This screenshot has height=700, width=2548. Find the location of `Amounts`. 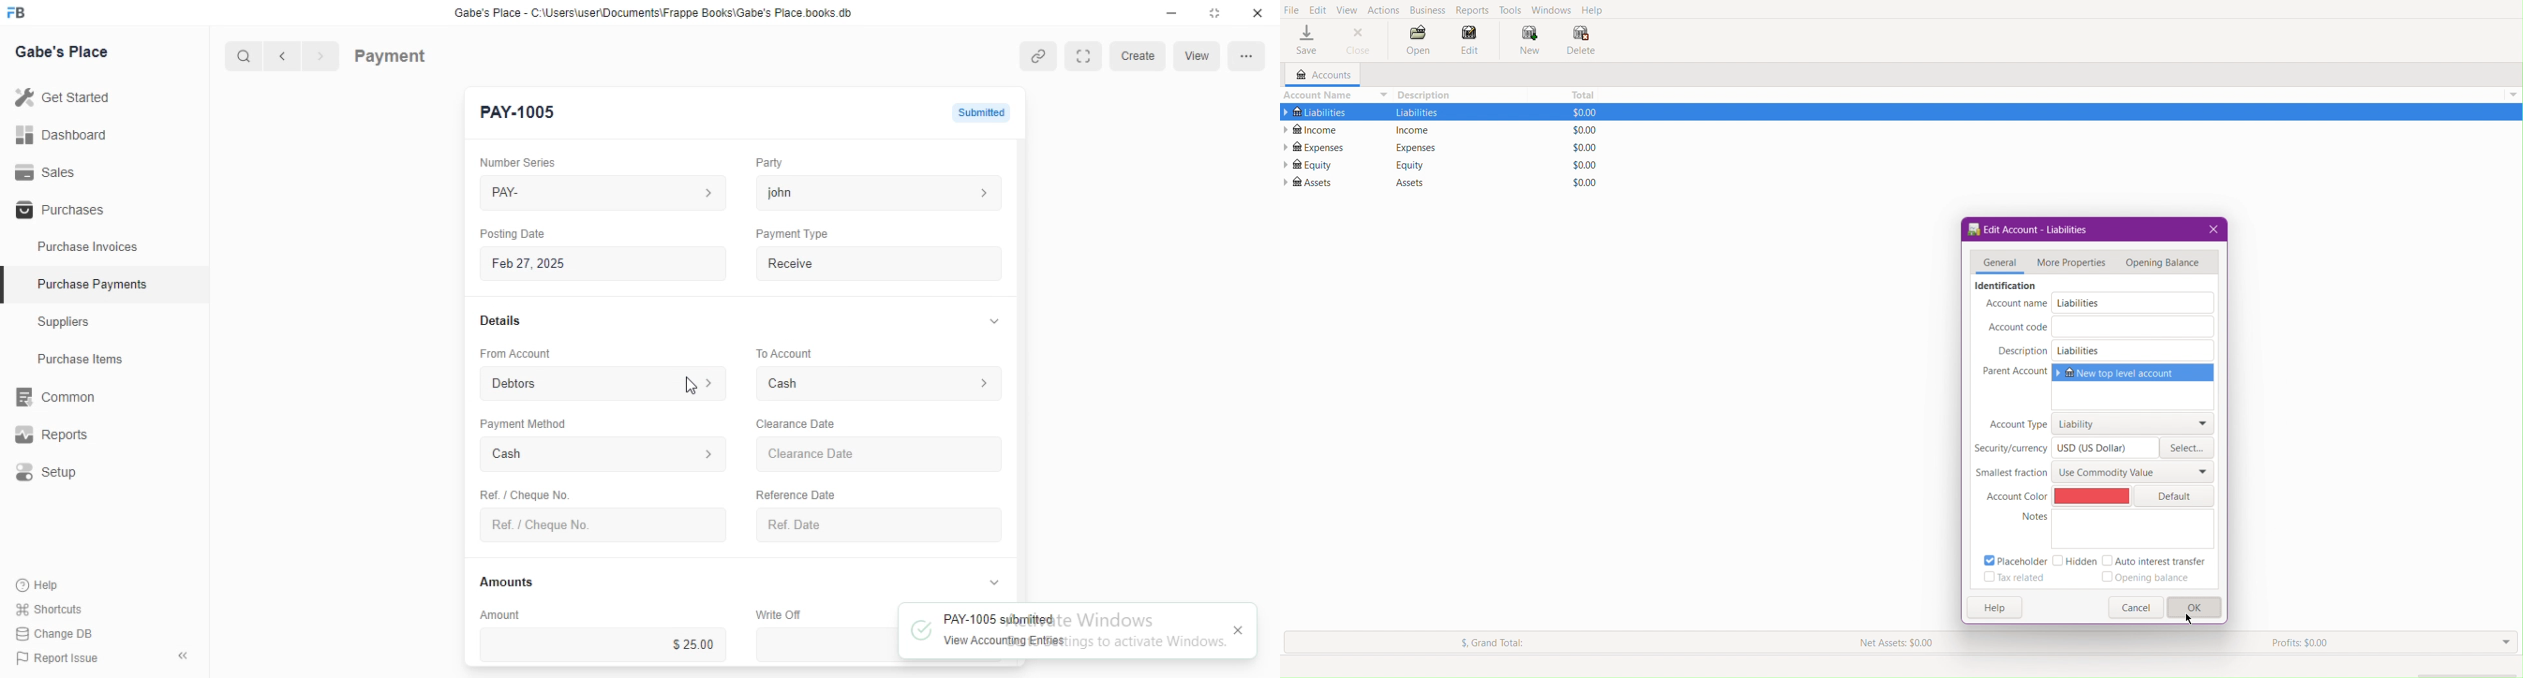

Amounts is located at coordinates (502, 582).